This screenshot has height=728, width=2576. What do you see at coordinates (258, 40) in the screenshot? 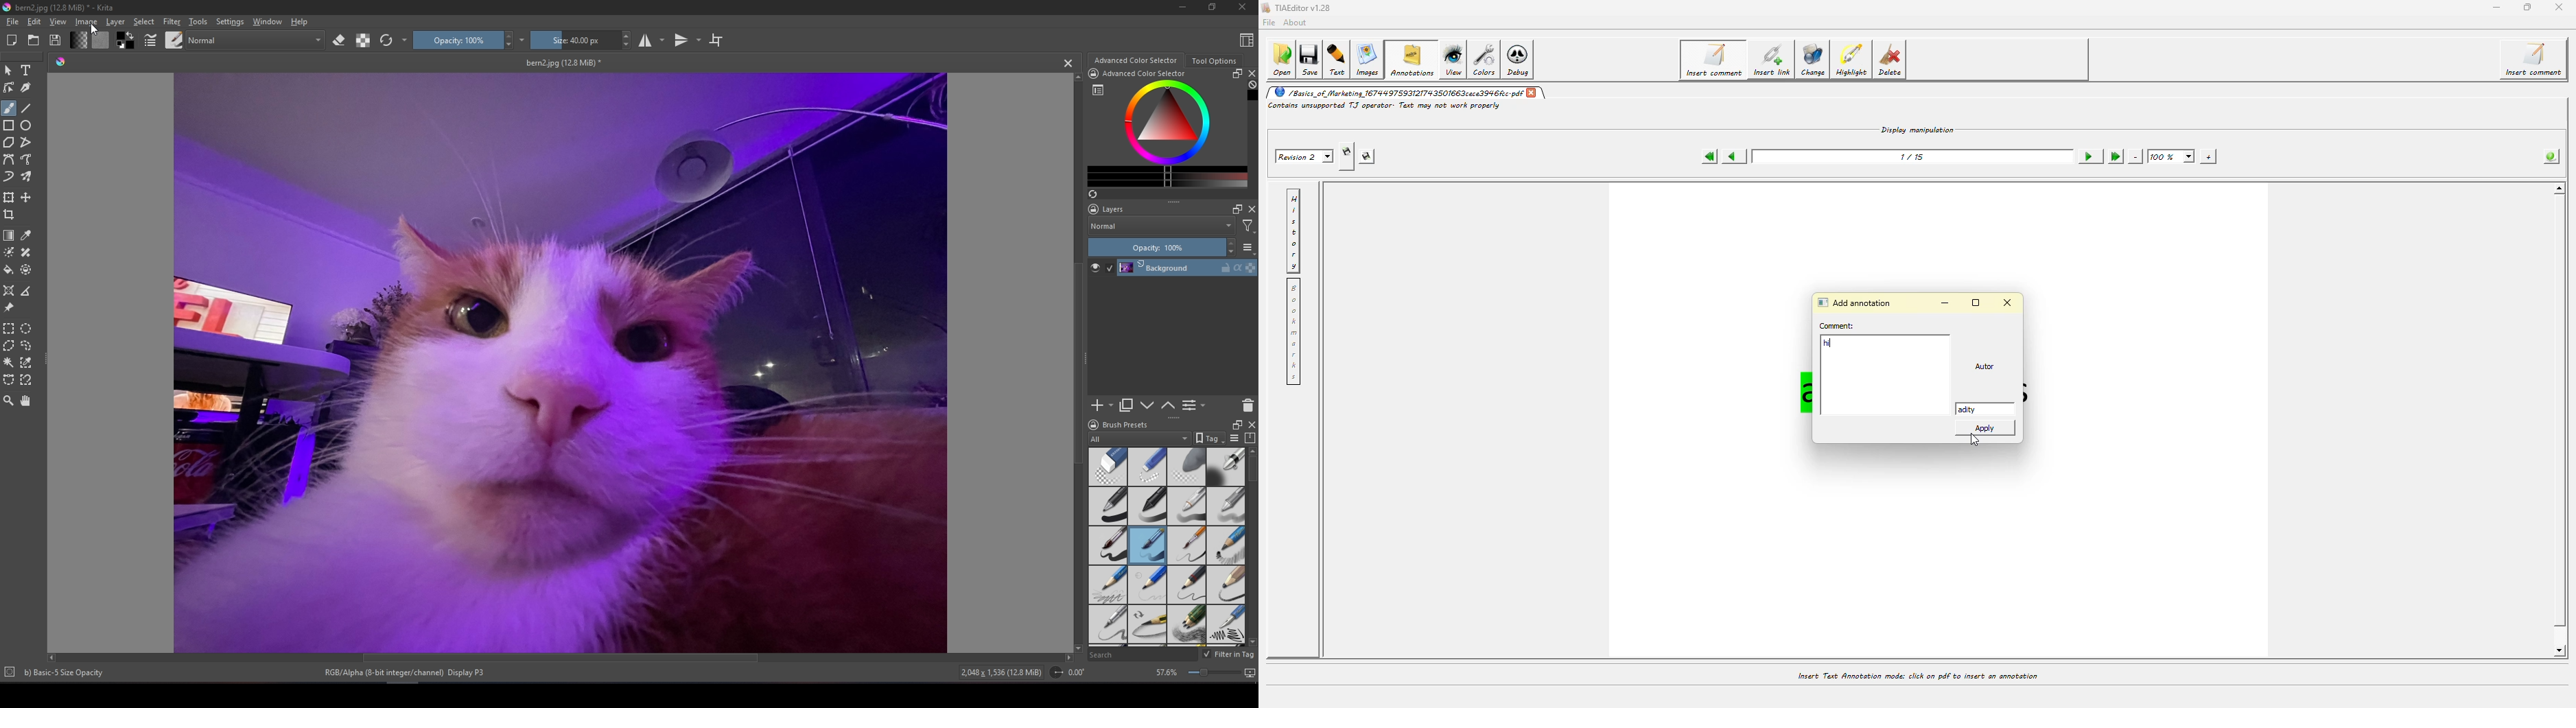
I see `Blending mode` at bounding box center [258, 40].